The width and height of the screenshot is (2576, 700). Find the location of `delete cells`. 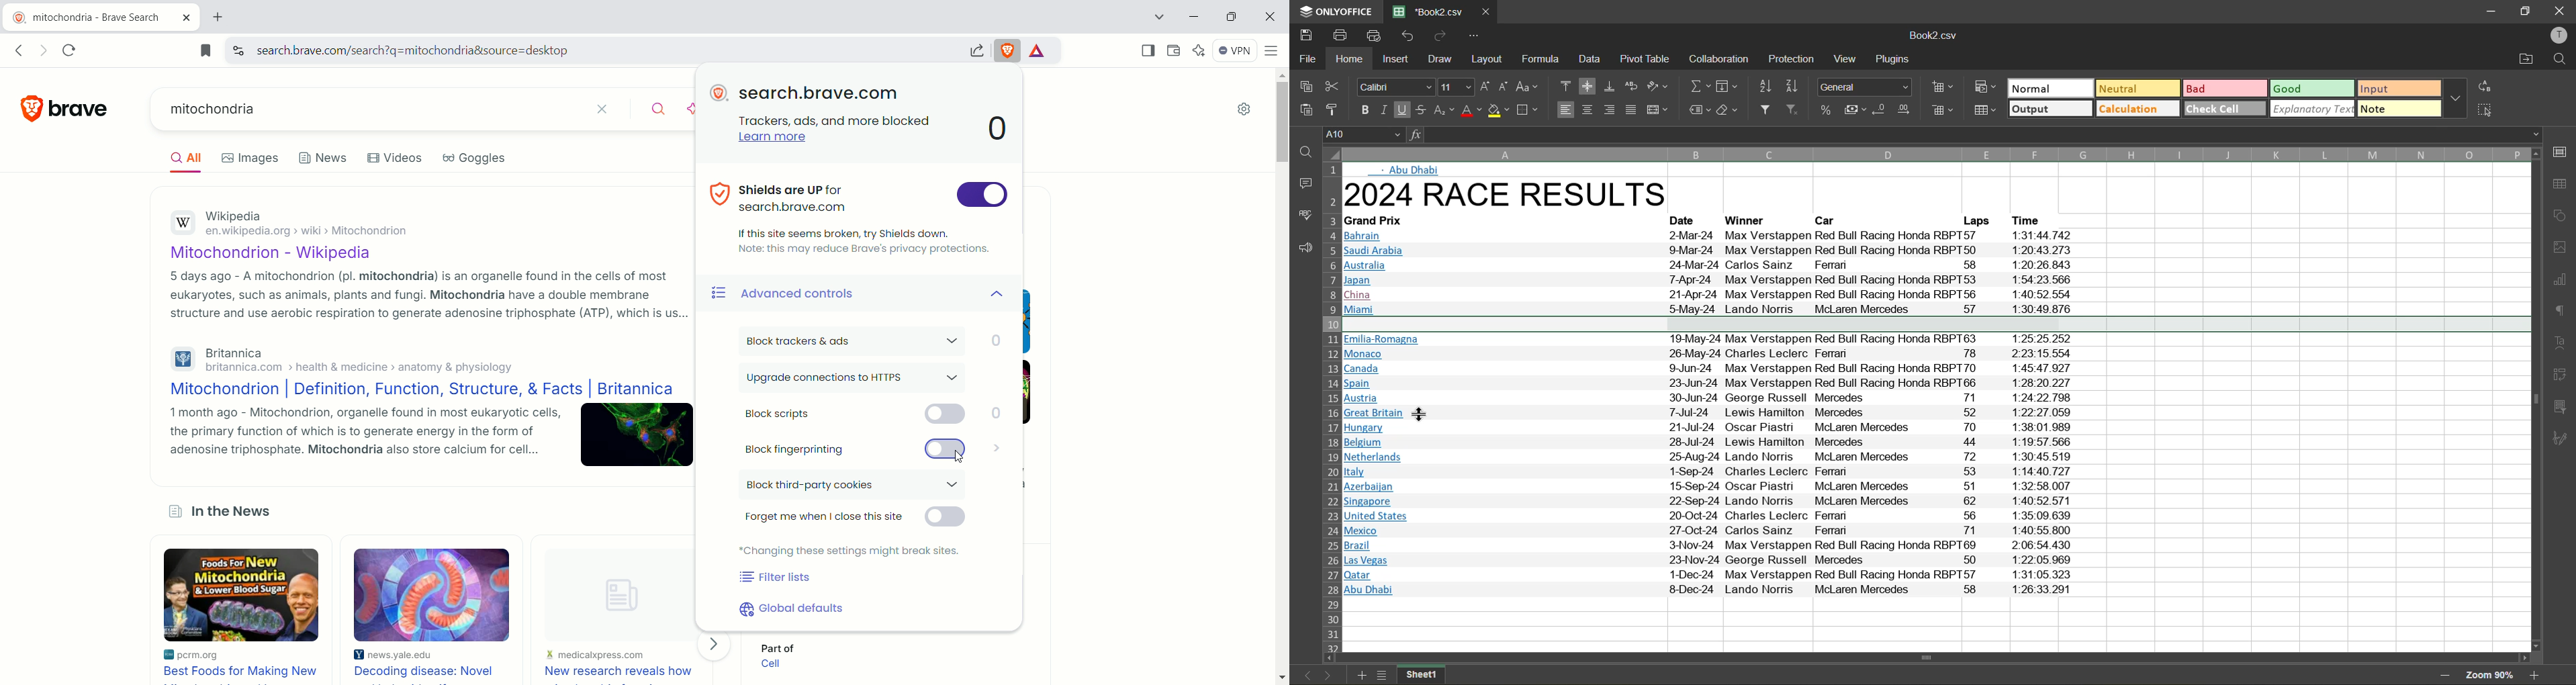

delete cells is located at coordinates (1941, 111).